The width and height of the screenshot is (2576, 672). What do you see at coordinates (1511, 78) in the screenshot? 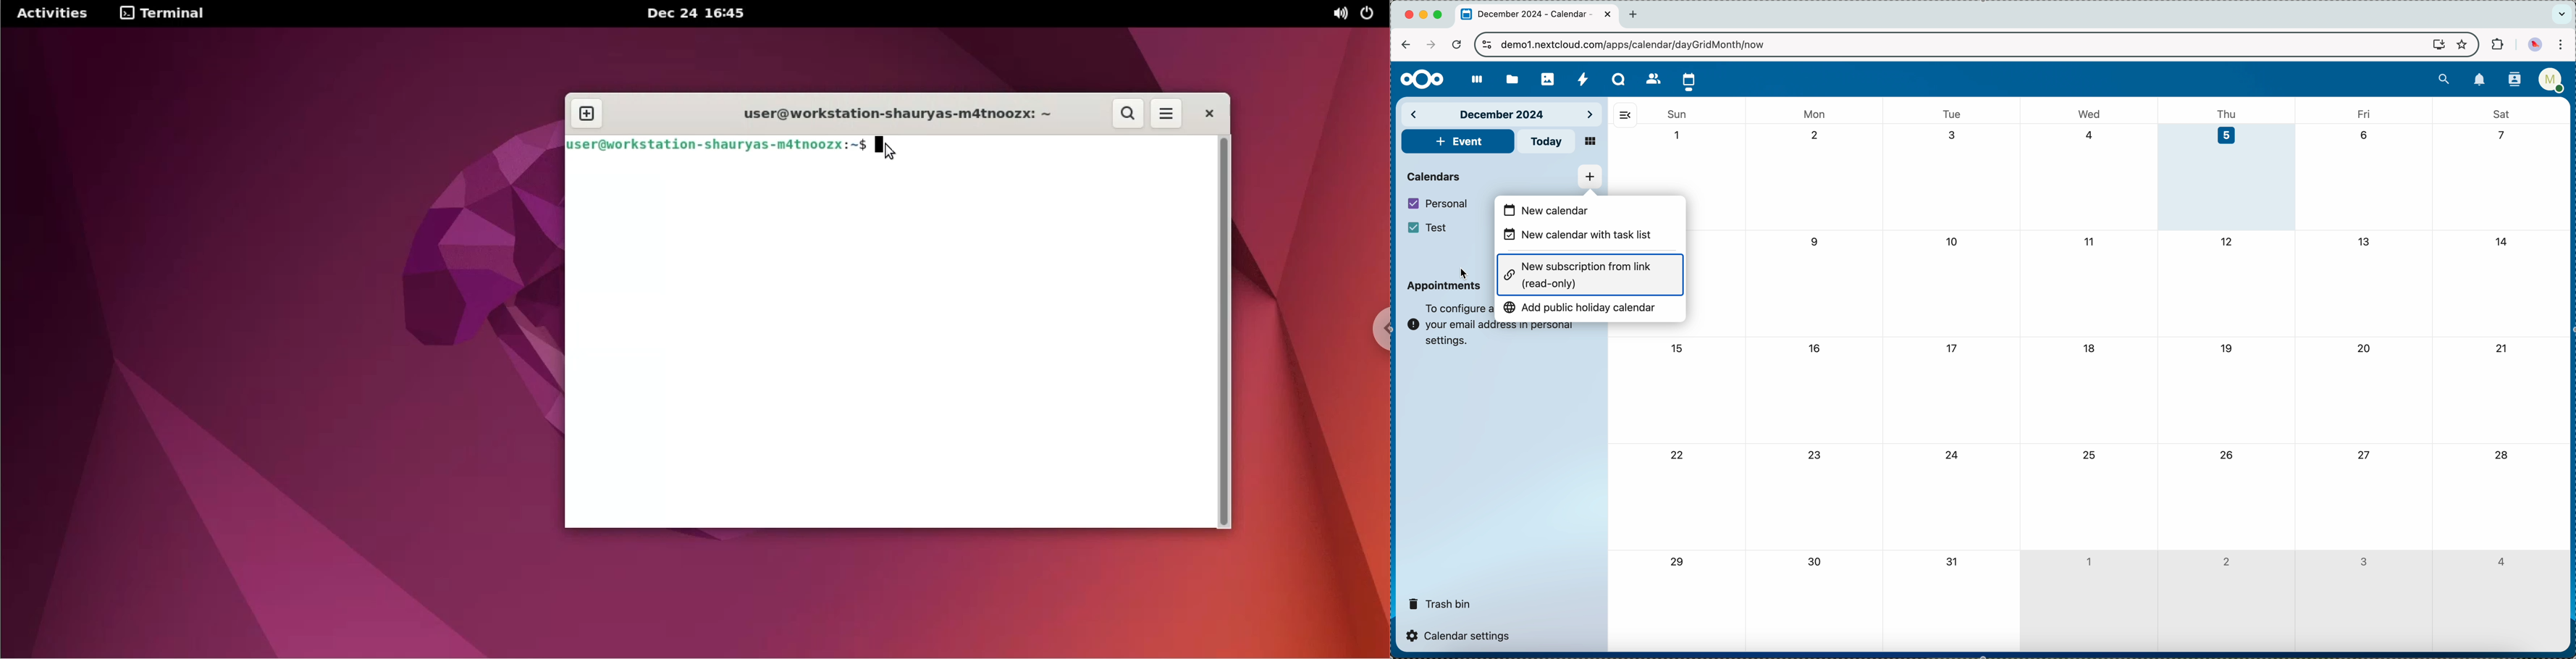
I see `files` at bounding box center [1511, 78].